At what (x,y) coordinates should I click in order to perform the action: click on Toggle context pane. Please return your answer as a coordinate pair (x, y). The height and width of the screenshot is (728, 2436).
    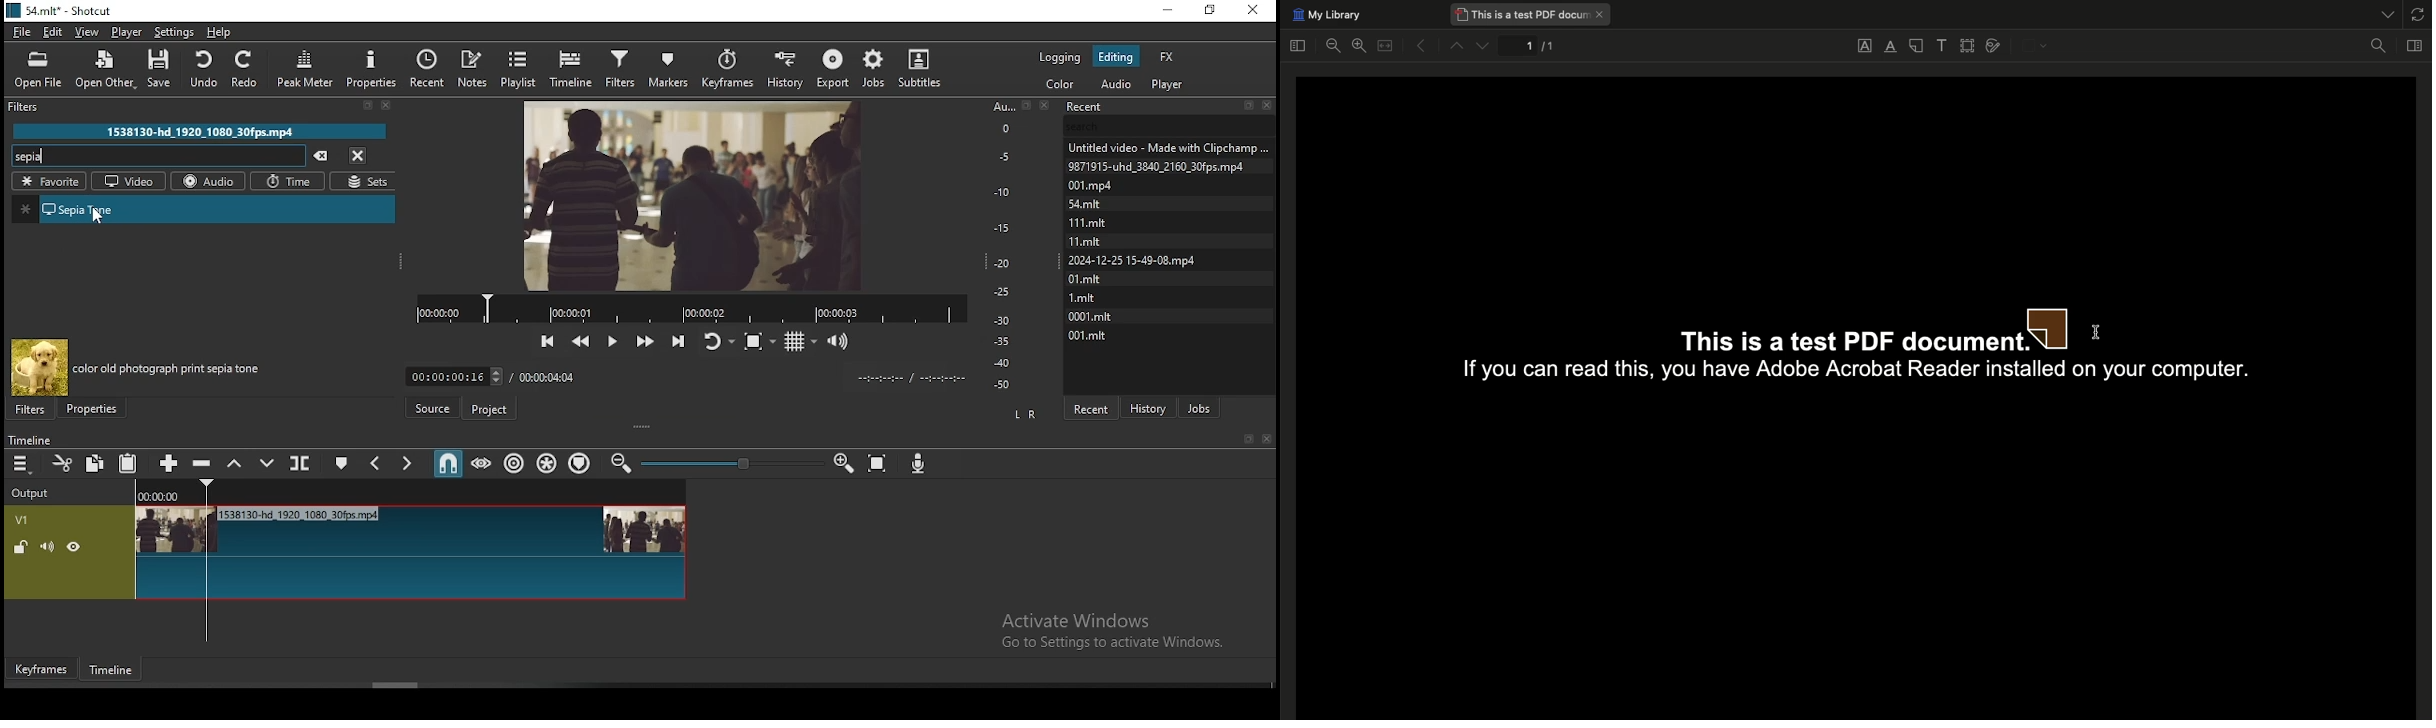
    Looking at the image, I should click on (2416, 44).